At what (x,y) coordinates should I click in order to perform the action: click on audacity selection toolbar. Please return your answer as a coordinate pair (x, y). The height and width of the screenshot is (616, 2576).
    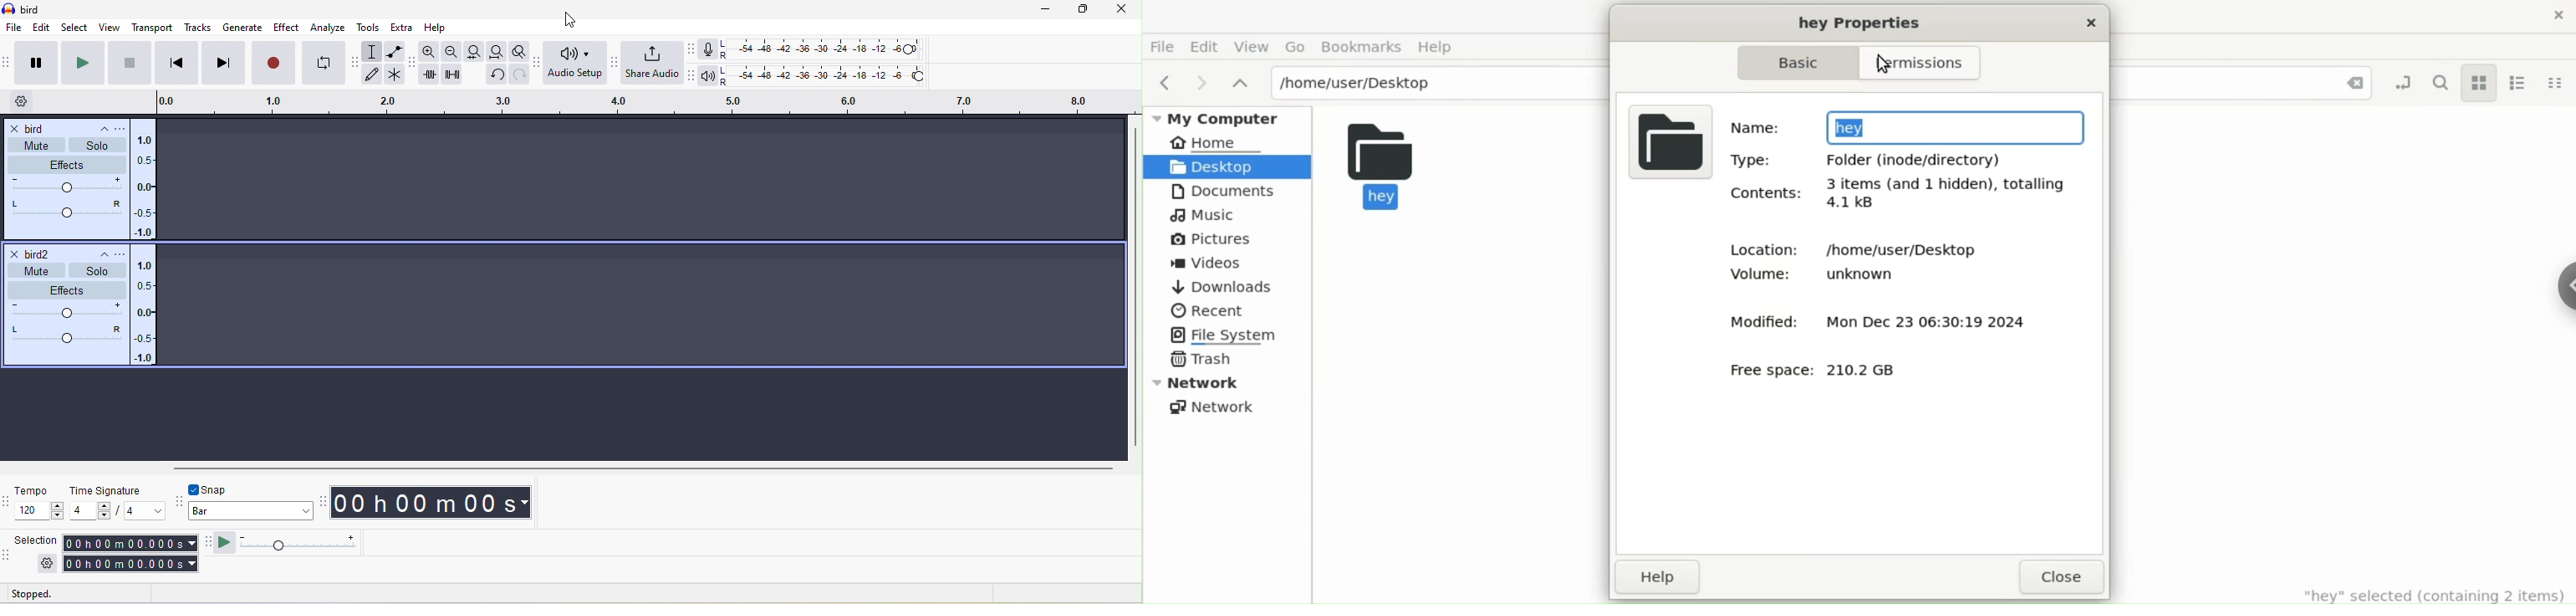
    Looking at the image, I should click on (8, 555).